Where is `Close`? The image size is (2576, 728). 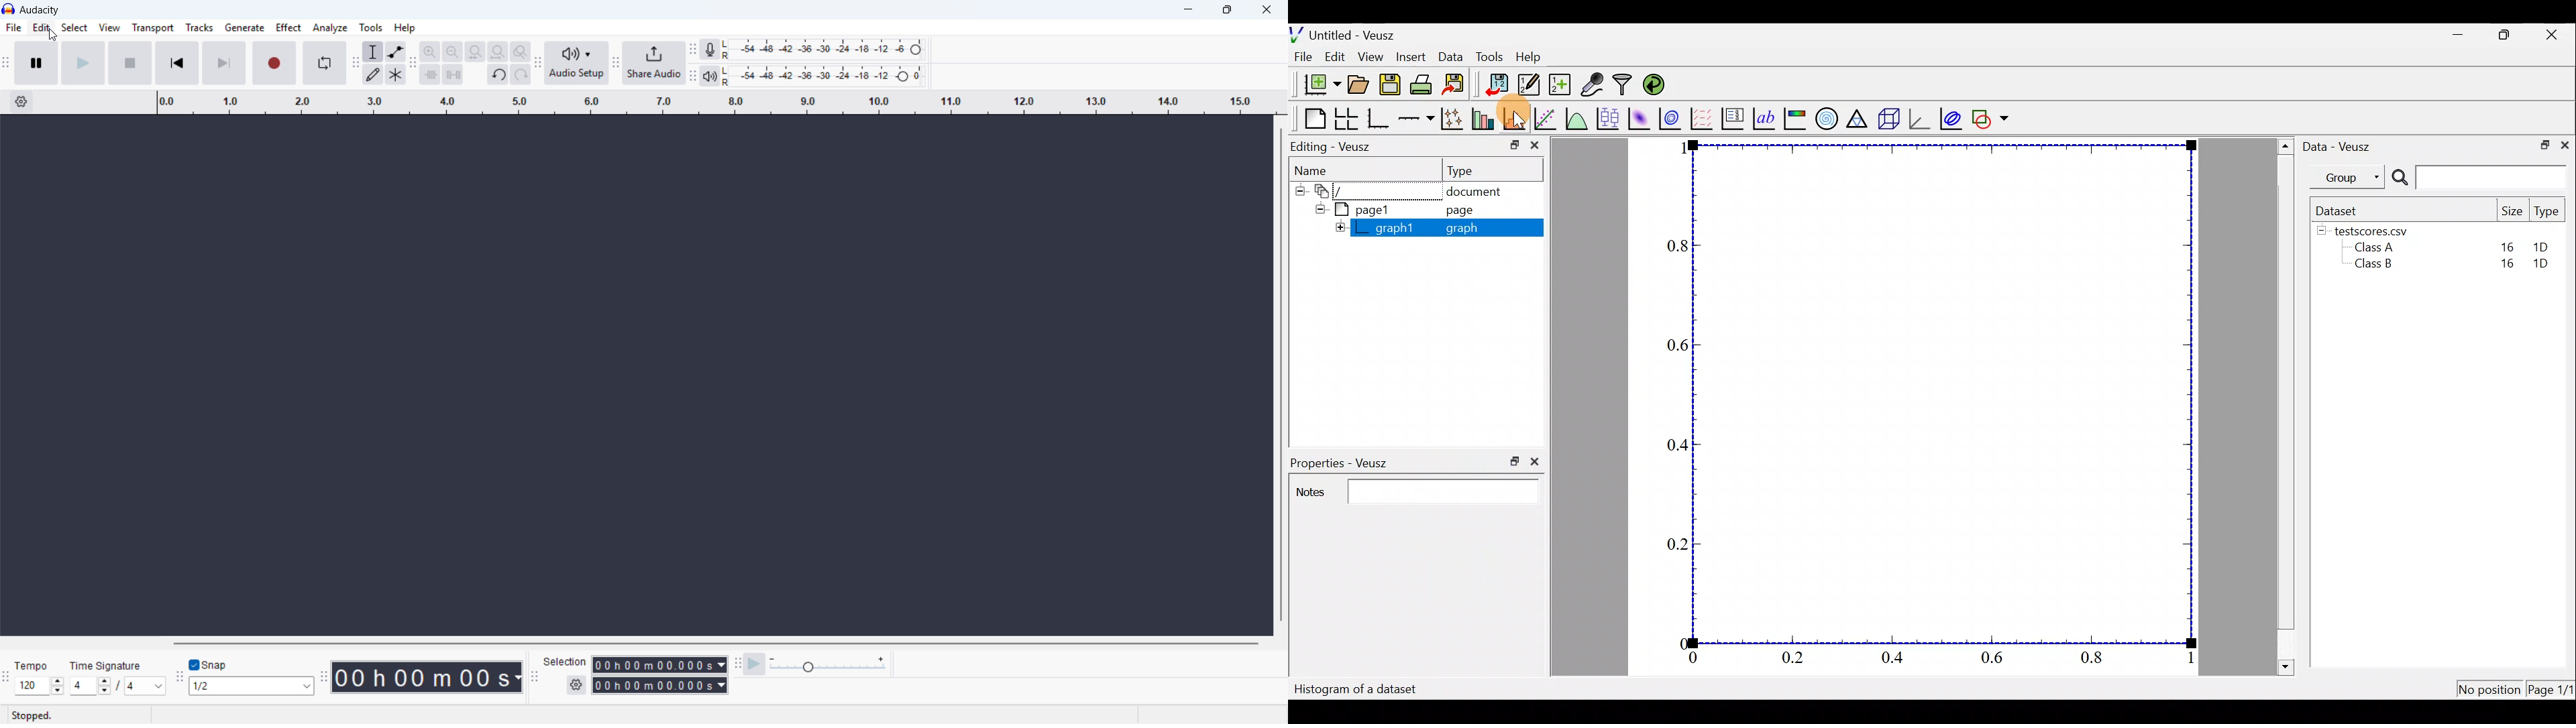
Close is located at coordinates (2567, 146).